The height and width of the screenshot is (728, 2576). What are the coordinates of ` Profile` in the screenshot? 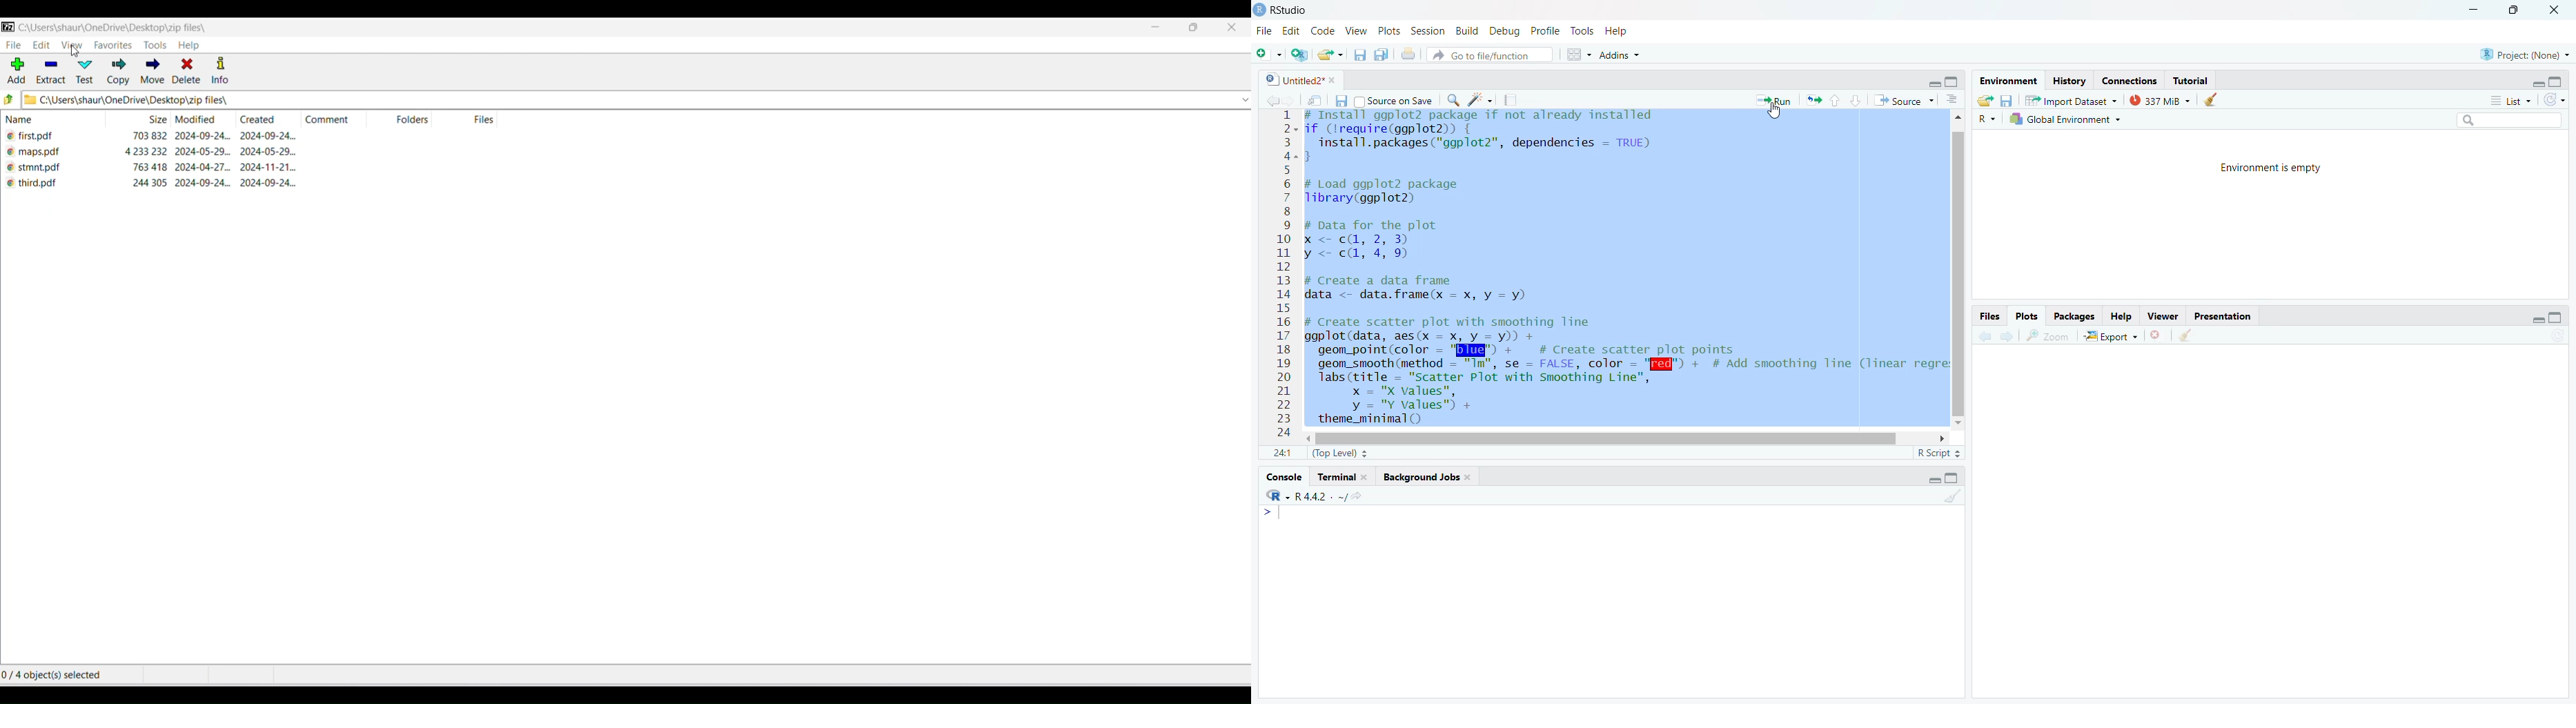 It's located at (1544, 30).